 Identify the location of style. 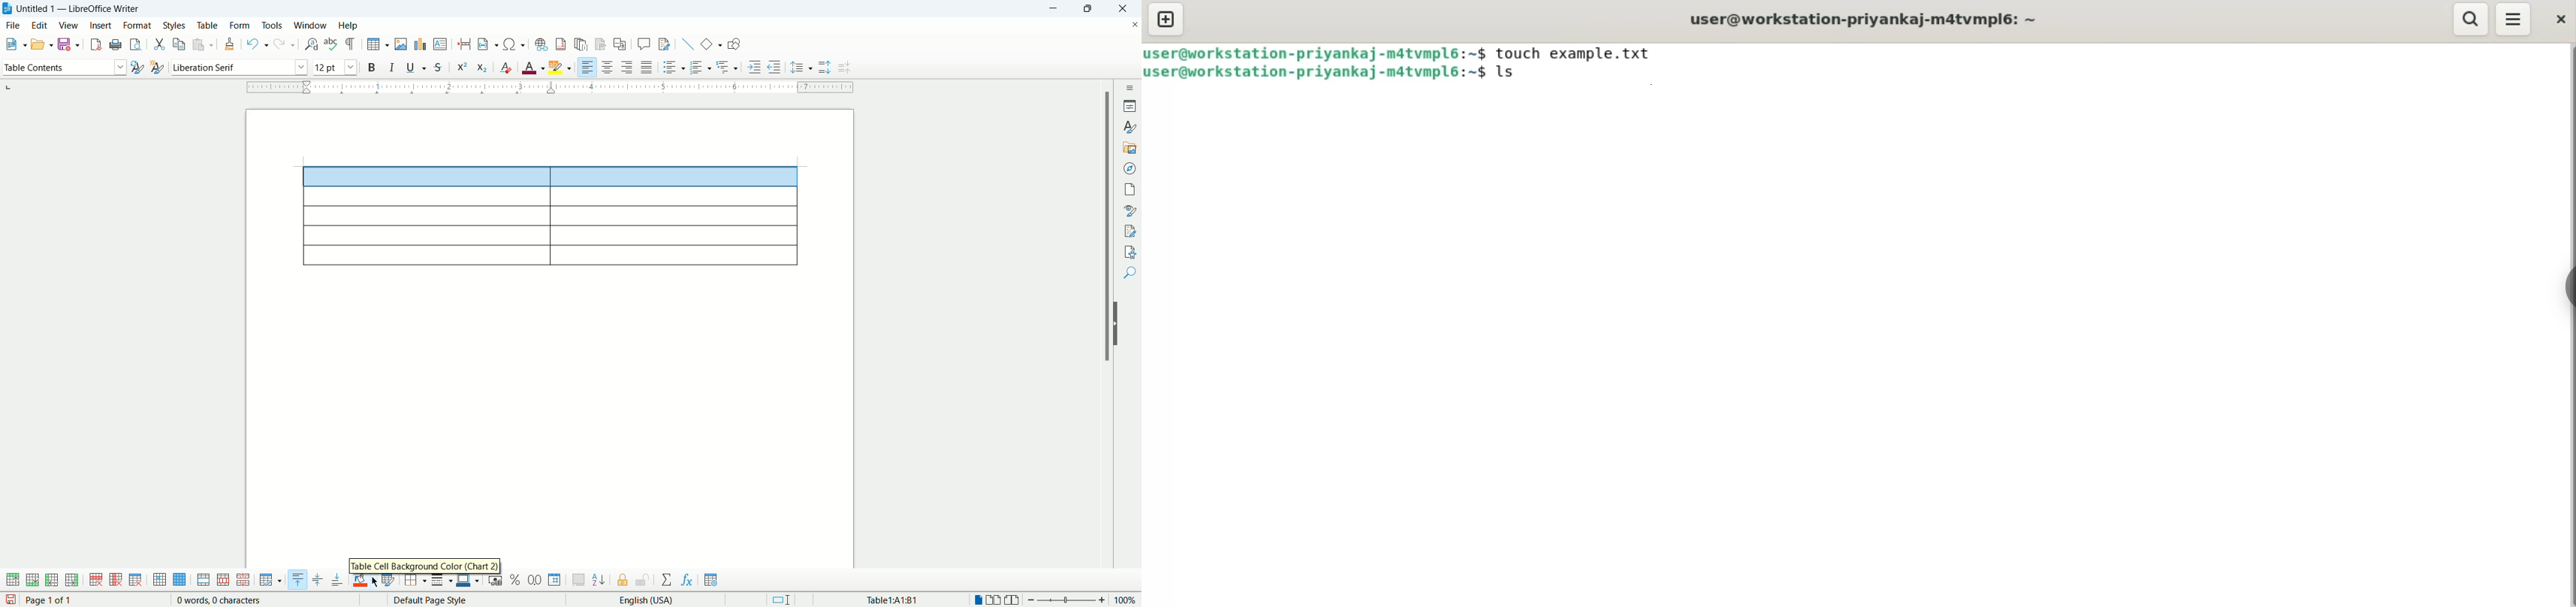
(1129, 127).